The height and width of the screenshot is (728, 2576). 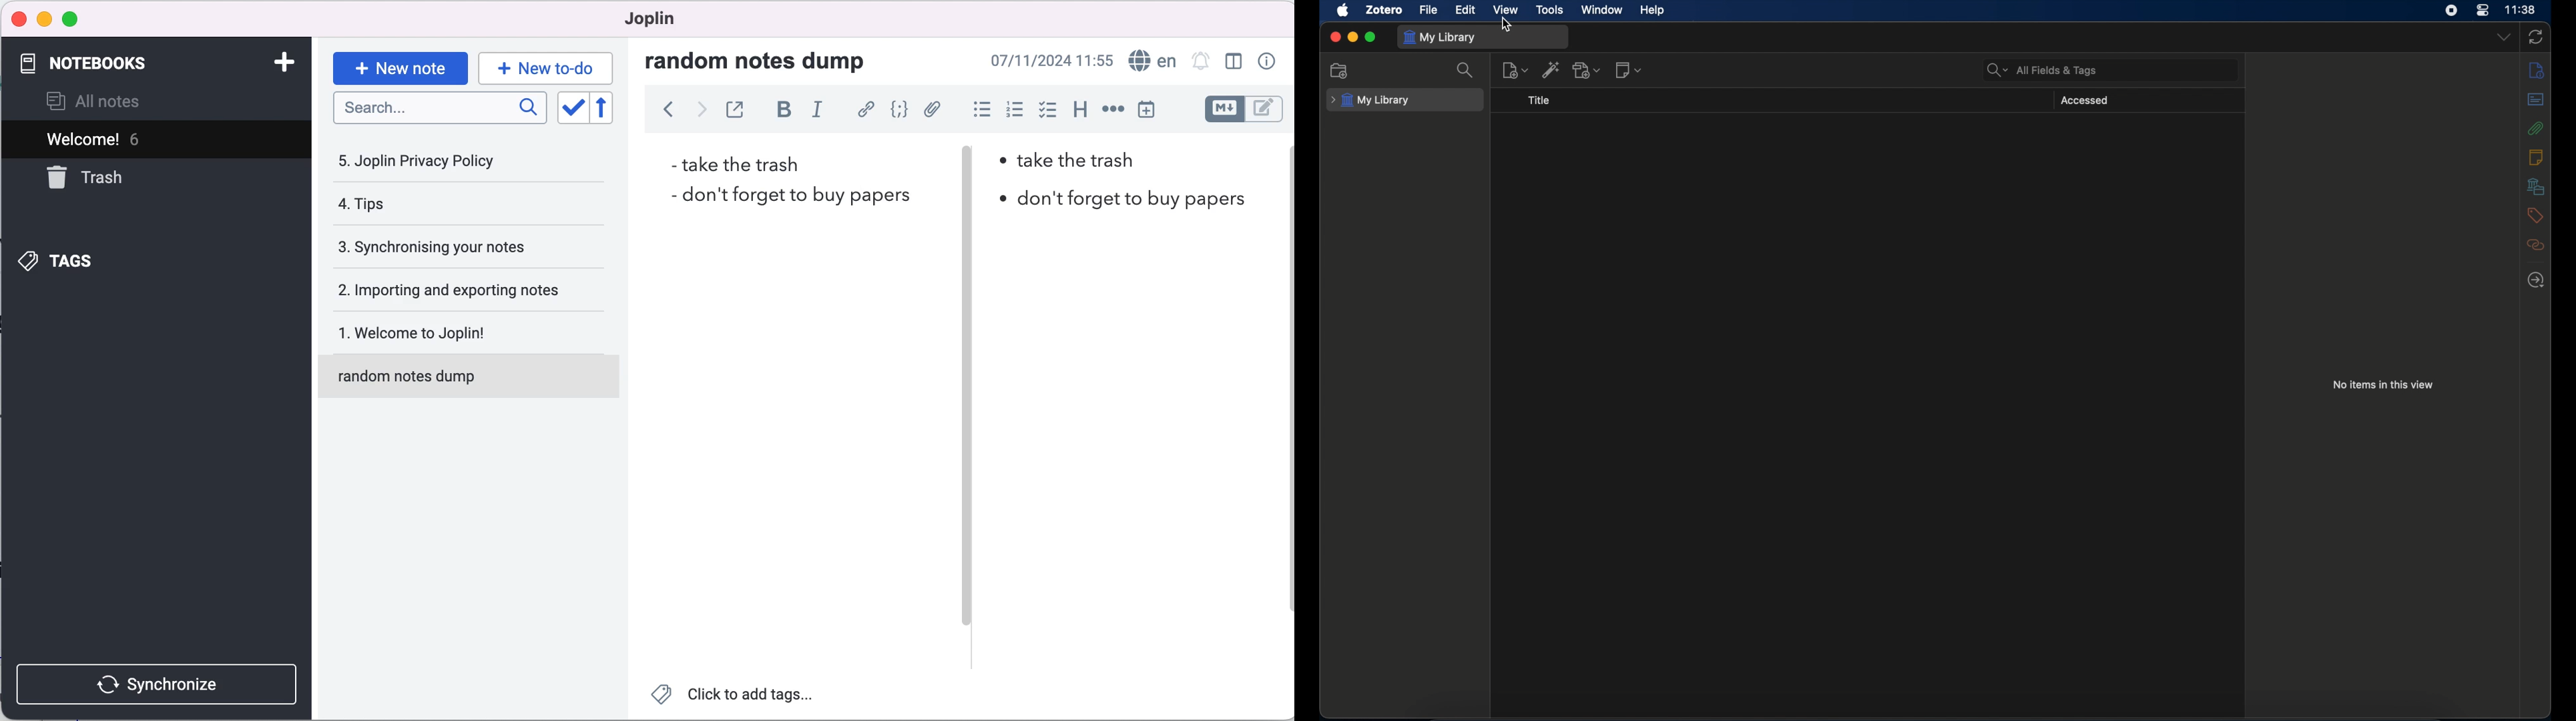 What do you see at coordinates (1342, 11) in the screenshot?
I see `apple` at bounding box center [1342, 11].